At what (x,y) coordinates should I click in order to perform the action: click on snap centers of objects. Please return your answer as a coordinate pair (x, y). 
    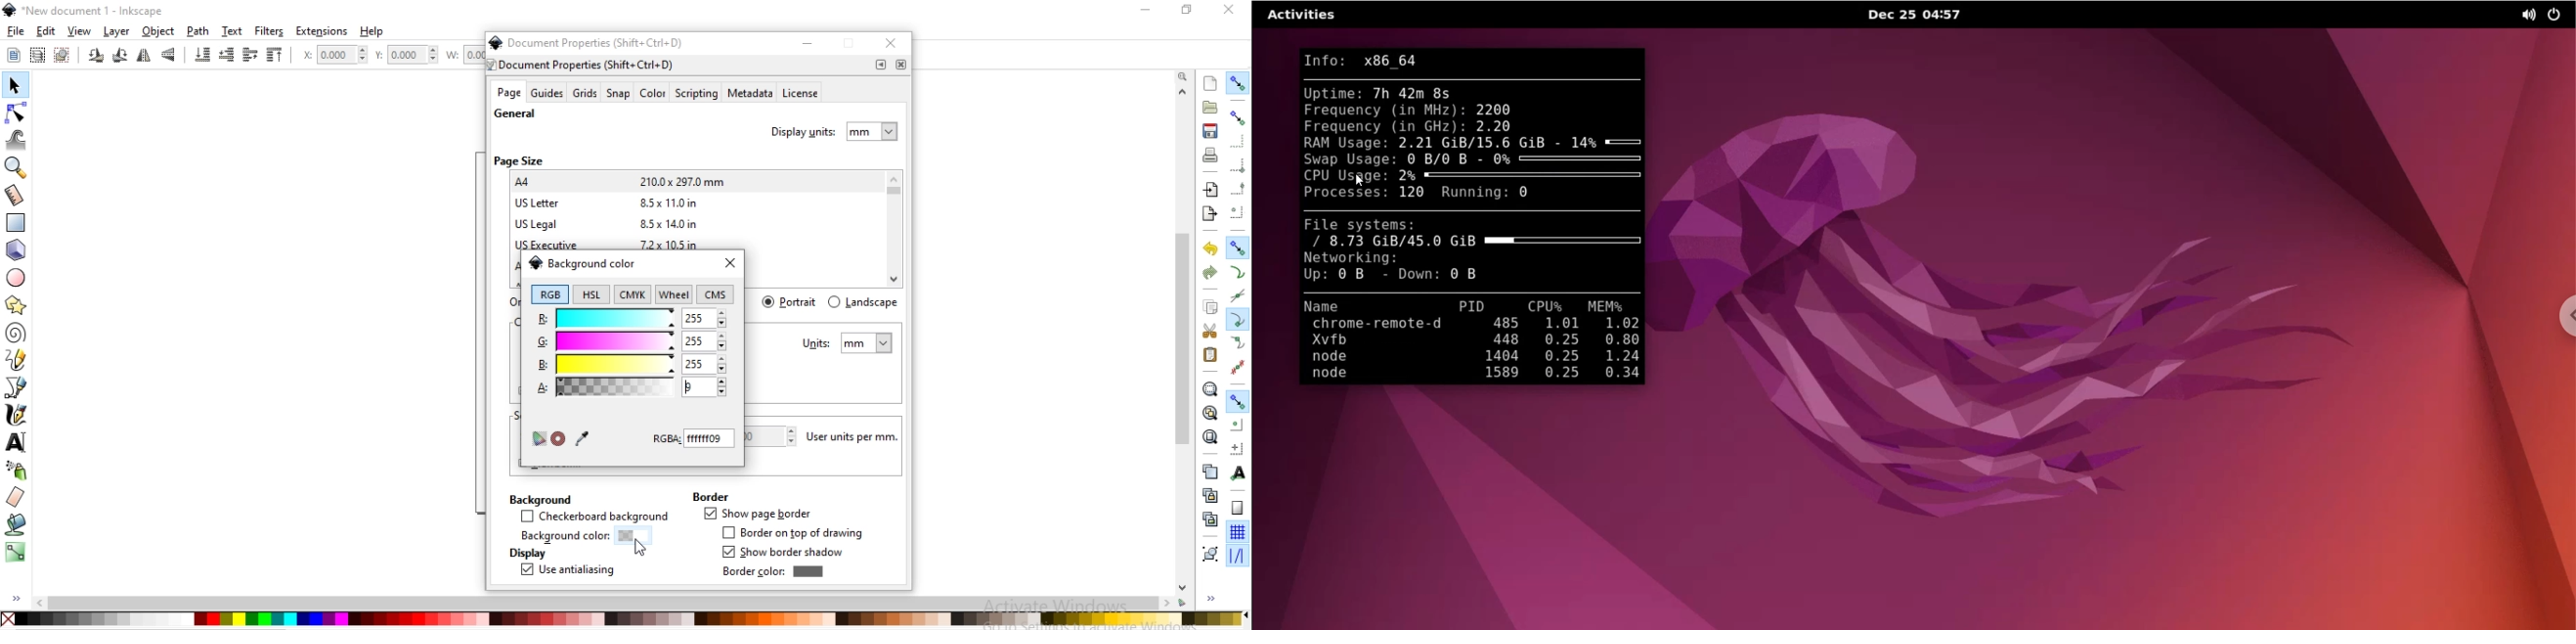
    Looking at the image, I should click on (1237, 425).